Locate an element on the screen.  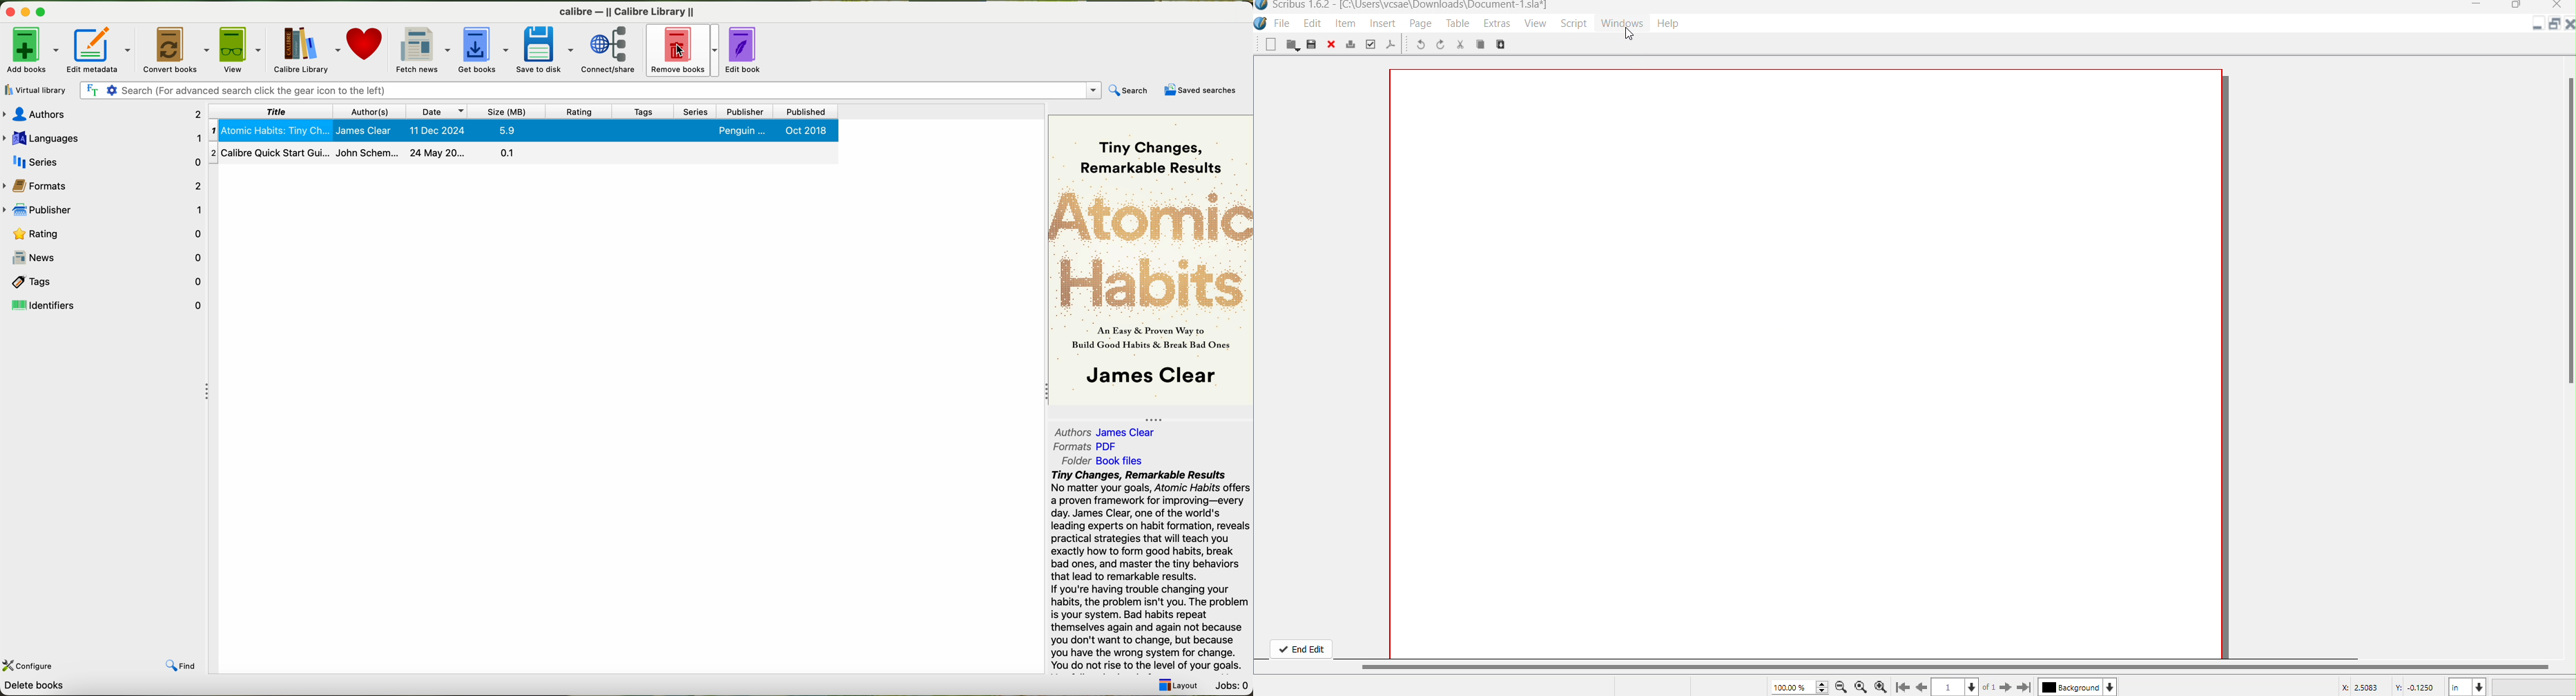
calibre library is located at coordinates (305, 49).